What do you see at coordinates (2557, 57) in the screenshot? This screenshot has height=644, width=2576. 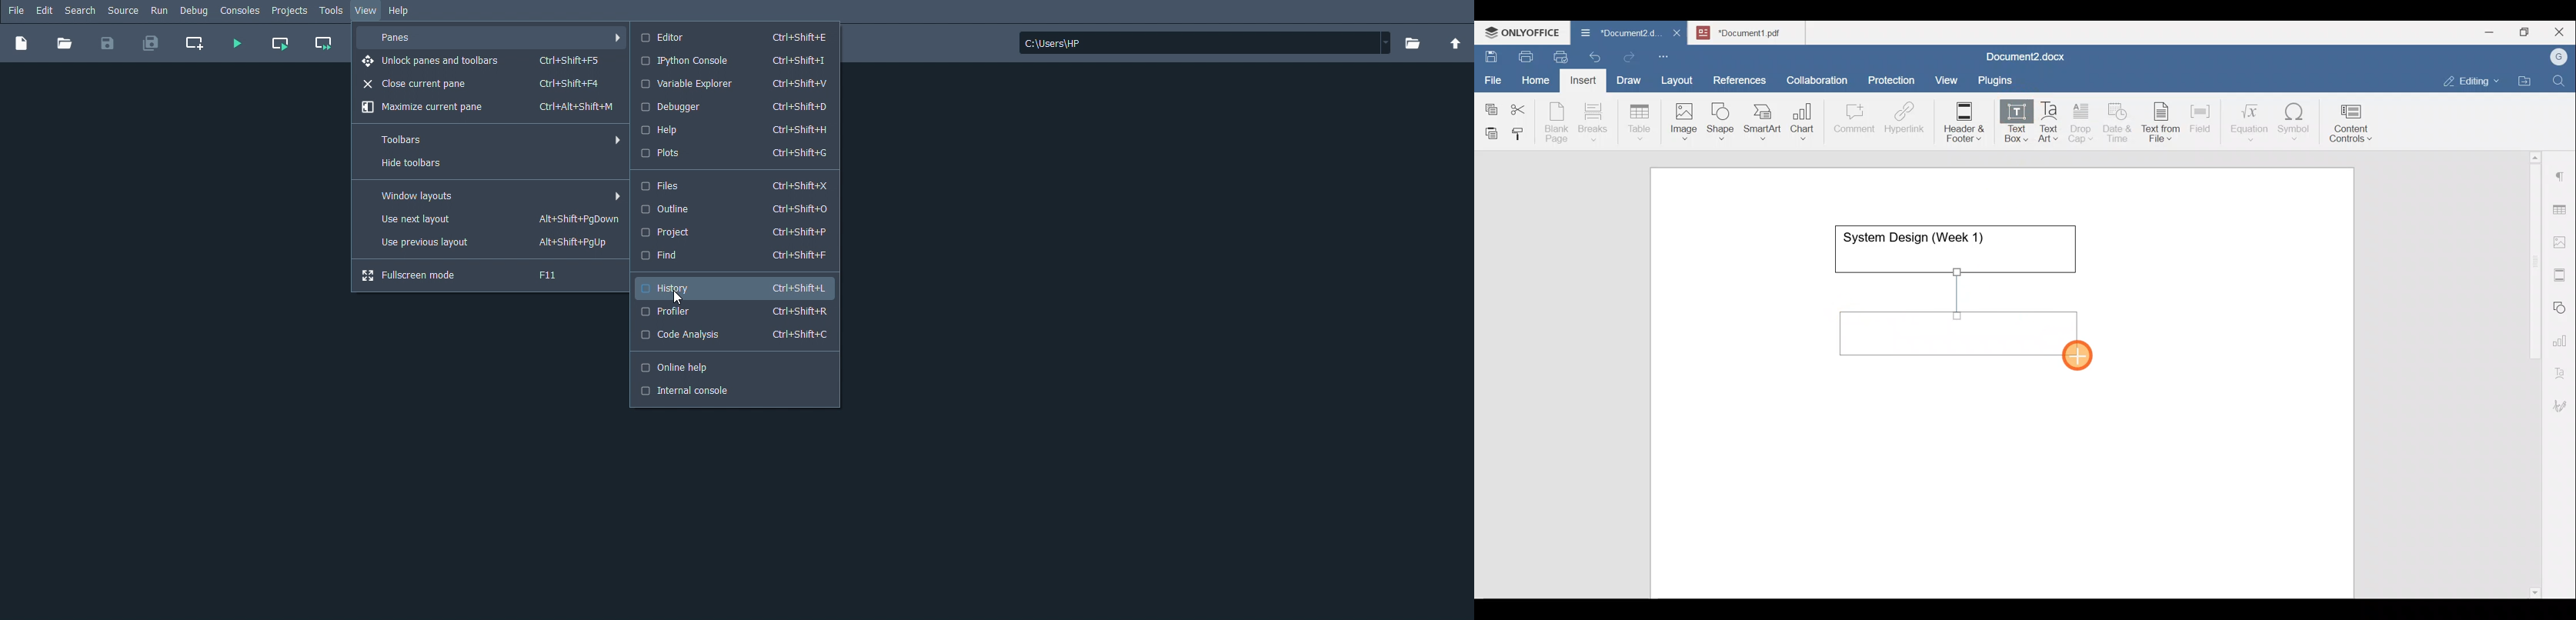 I see `Account name` at bounding box center [2557, 57].